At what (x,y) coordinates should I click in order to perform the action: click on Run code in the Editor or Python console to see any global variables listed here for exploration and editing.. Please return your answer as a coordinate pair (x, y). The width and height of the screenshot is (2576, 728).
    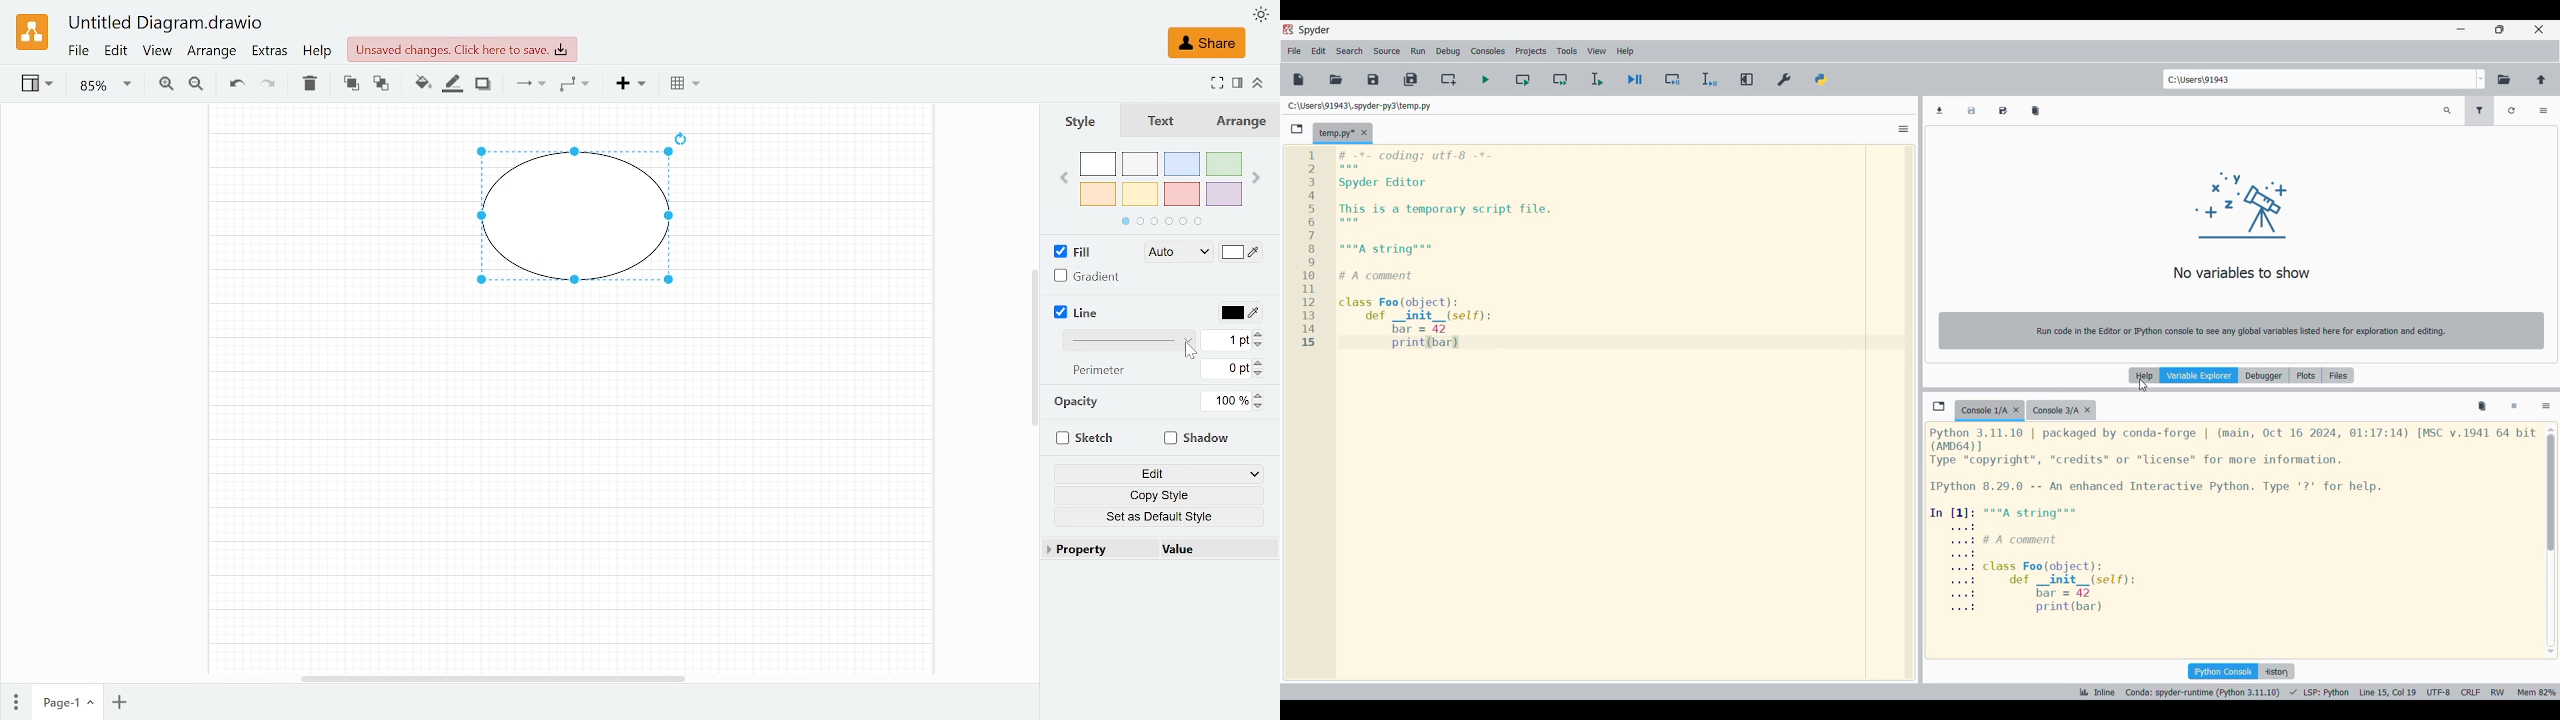
    Looking at the image, I should click on (2235, 331).